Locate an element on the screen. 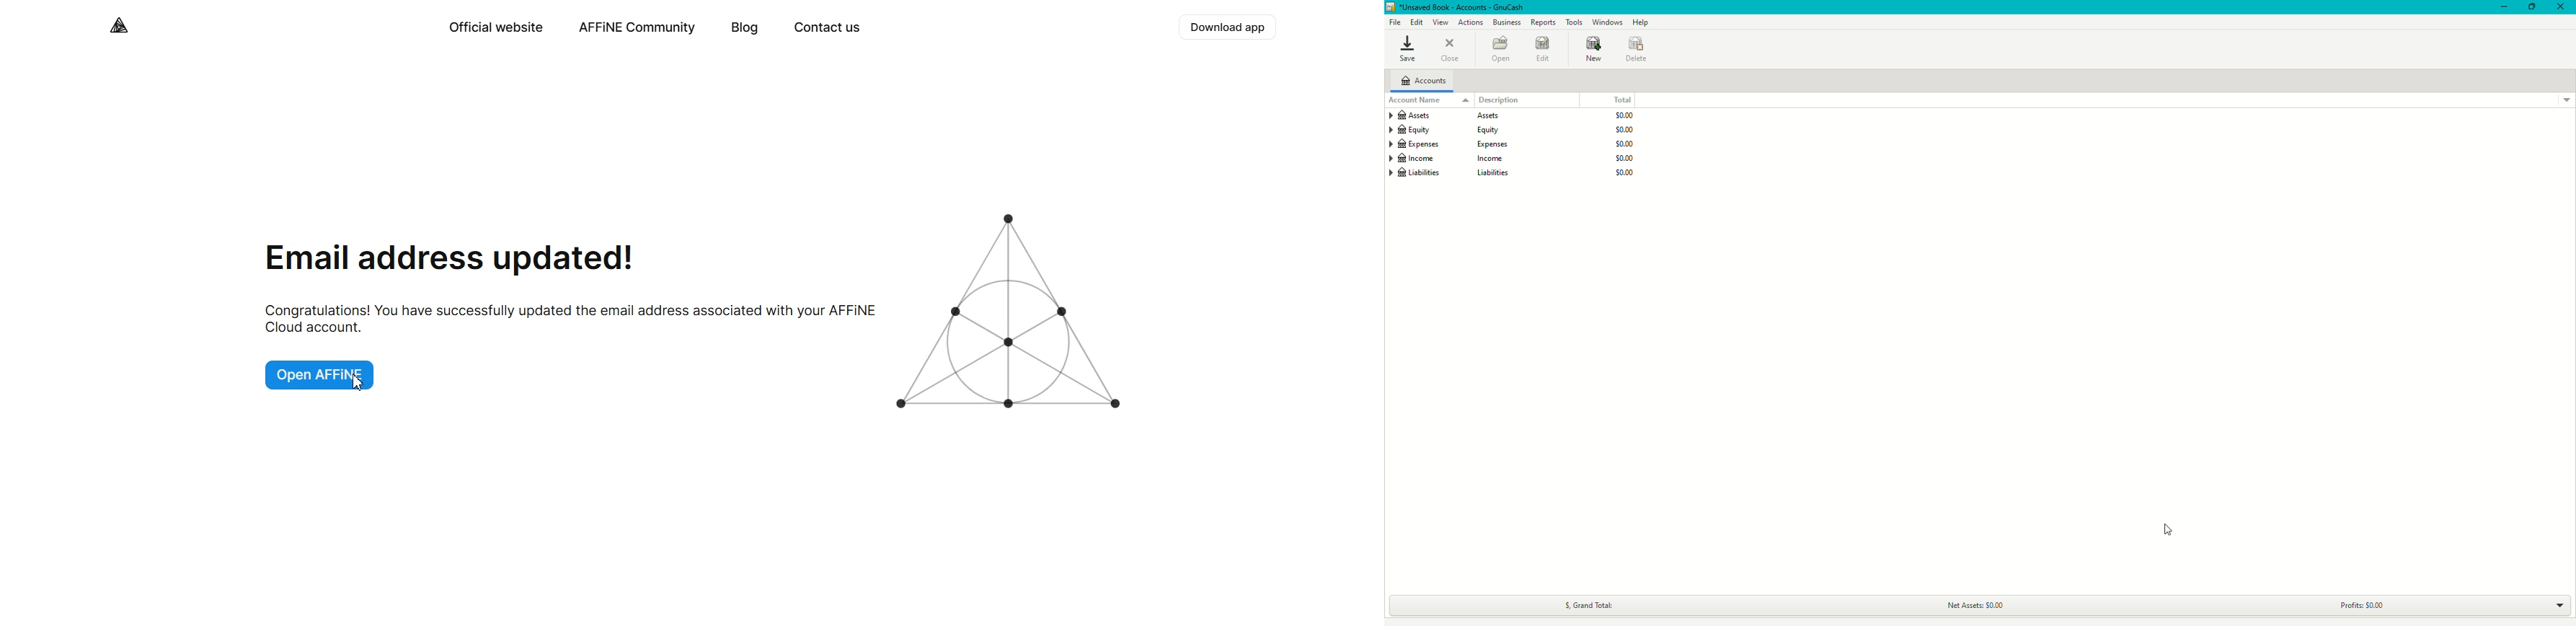 This screenshot has width=2576, height=644. Close is located at coordinates (2560, 6).